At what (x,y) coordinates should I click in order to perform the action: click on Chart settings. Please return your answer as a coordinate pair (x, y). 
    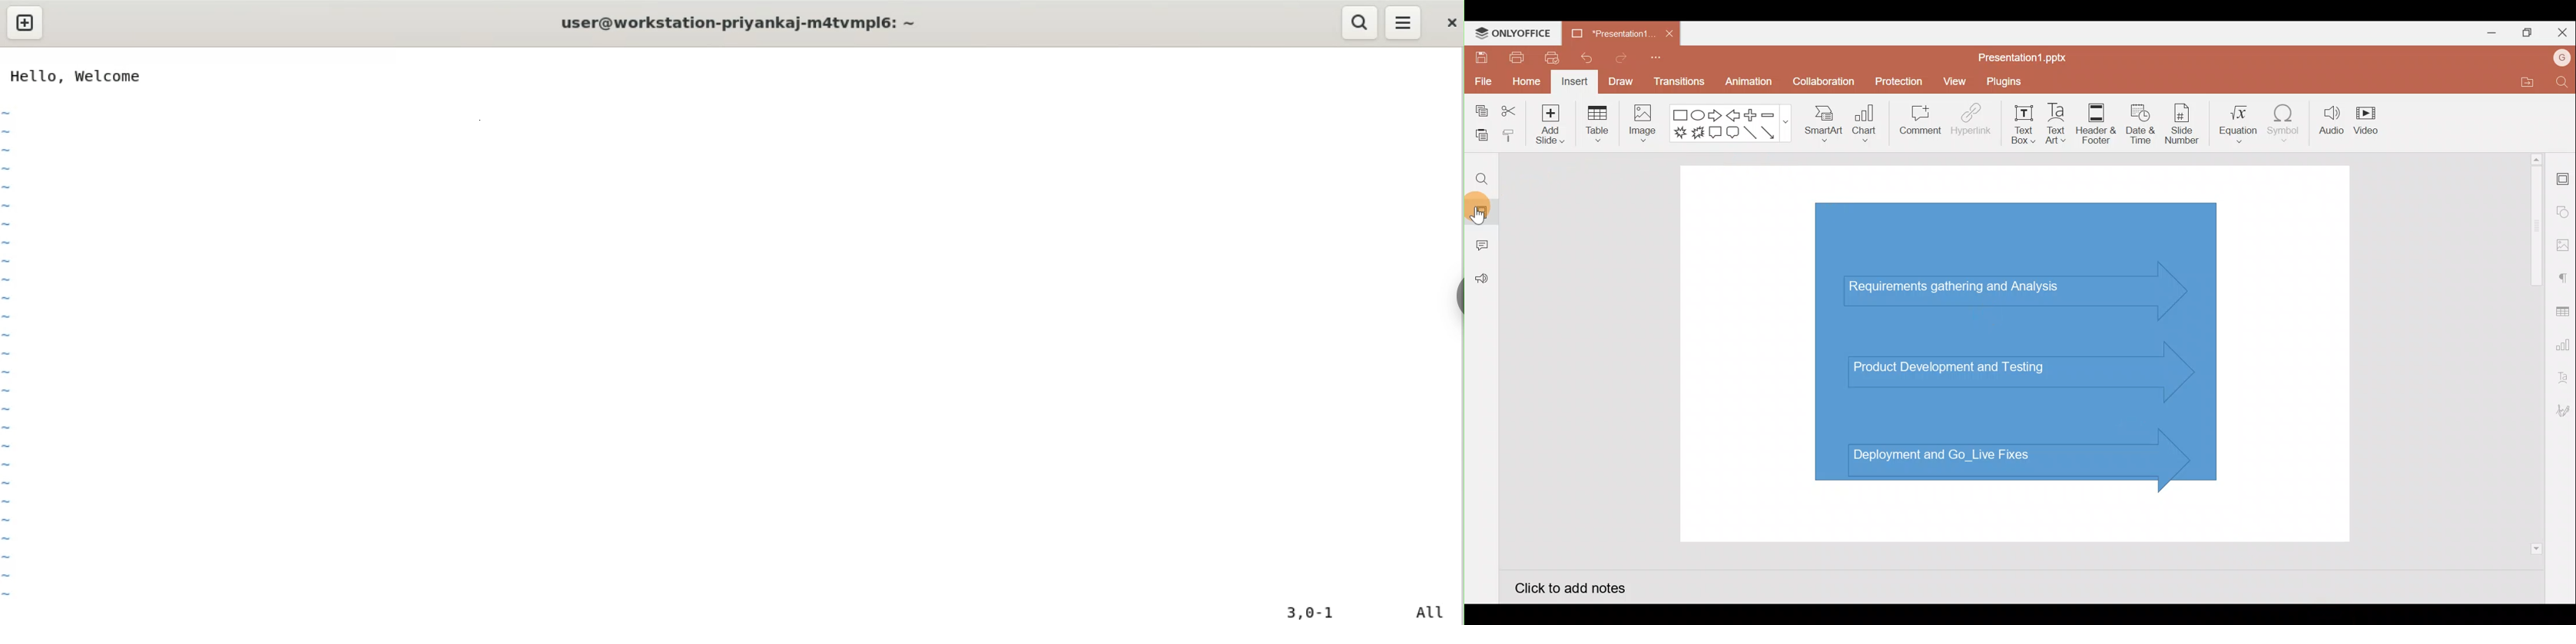
    Looking at the image, I should click on (2565, 347).